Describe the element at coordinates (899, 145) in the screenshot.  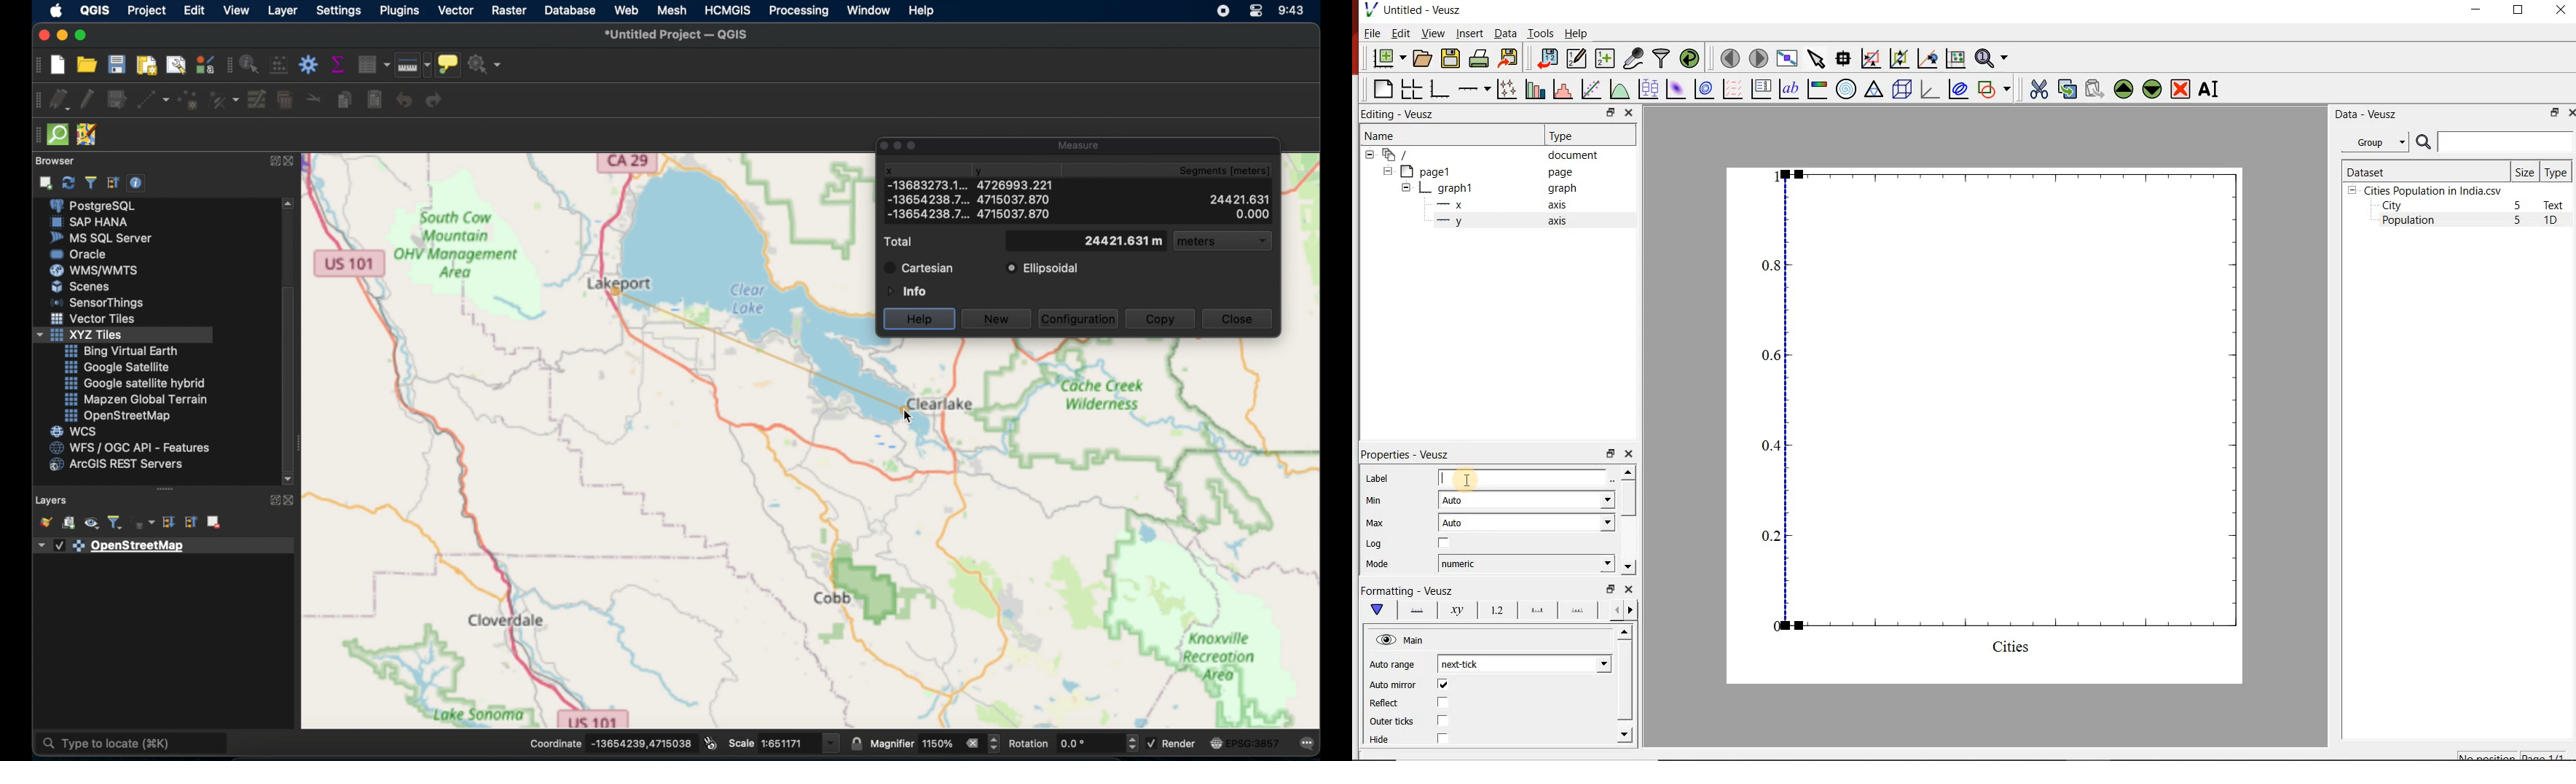
I see `inactive icons` at that location.